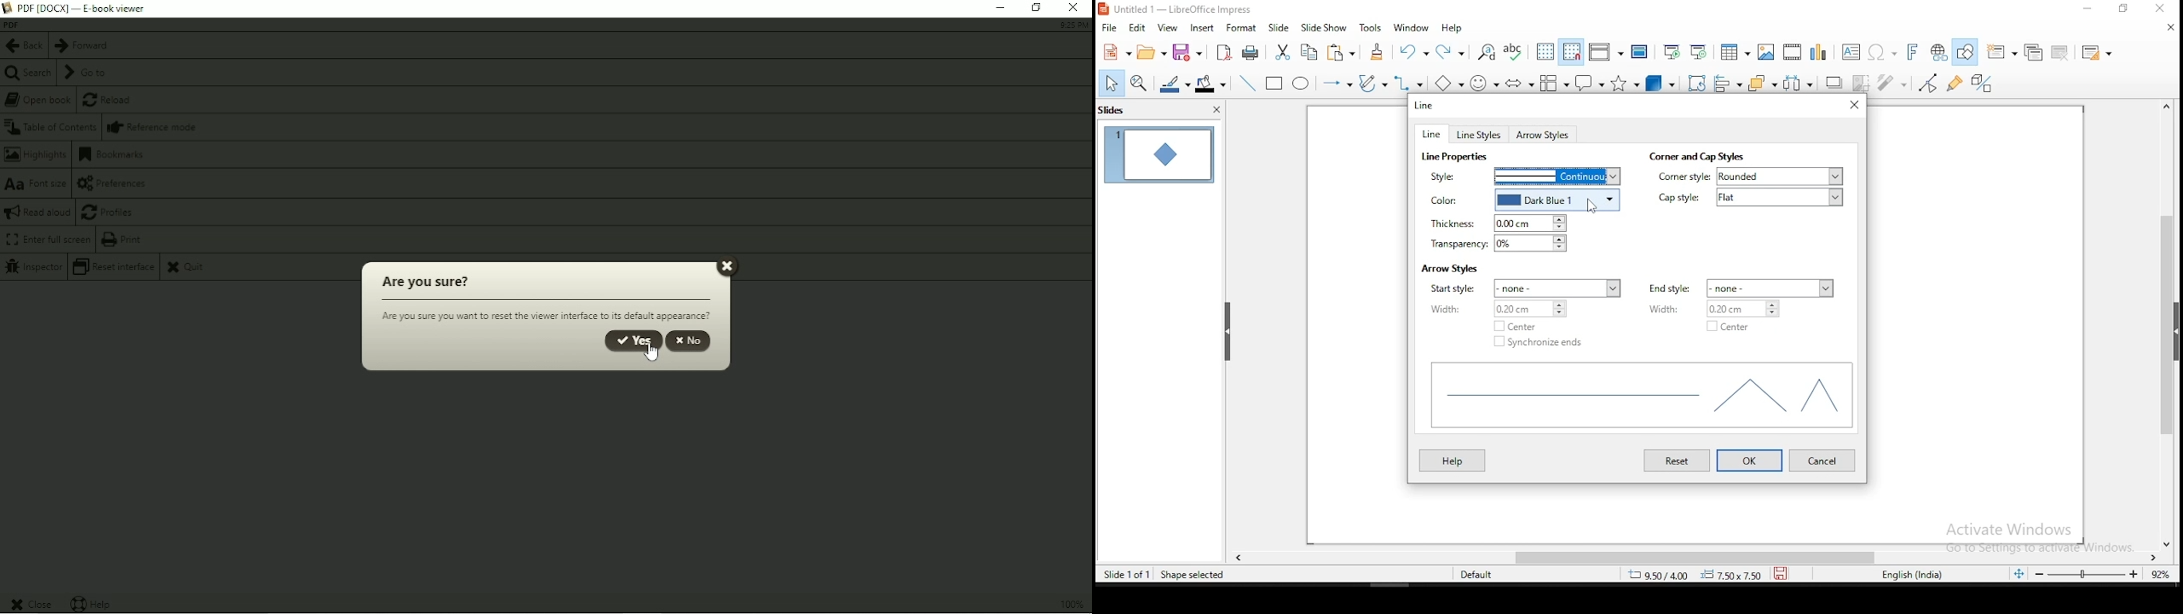 This screenshot has height=616, width=2184. What do you see at coordinates (1854, 51) in the screenshot?
I see `text box` at bounding box center [1854, 51].